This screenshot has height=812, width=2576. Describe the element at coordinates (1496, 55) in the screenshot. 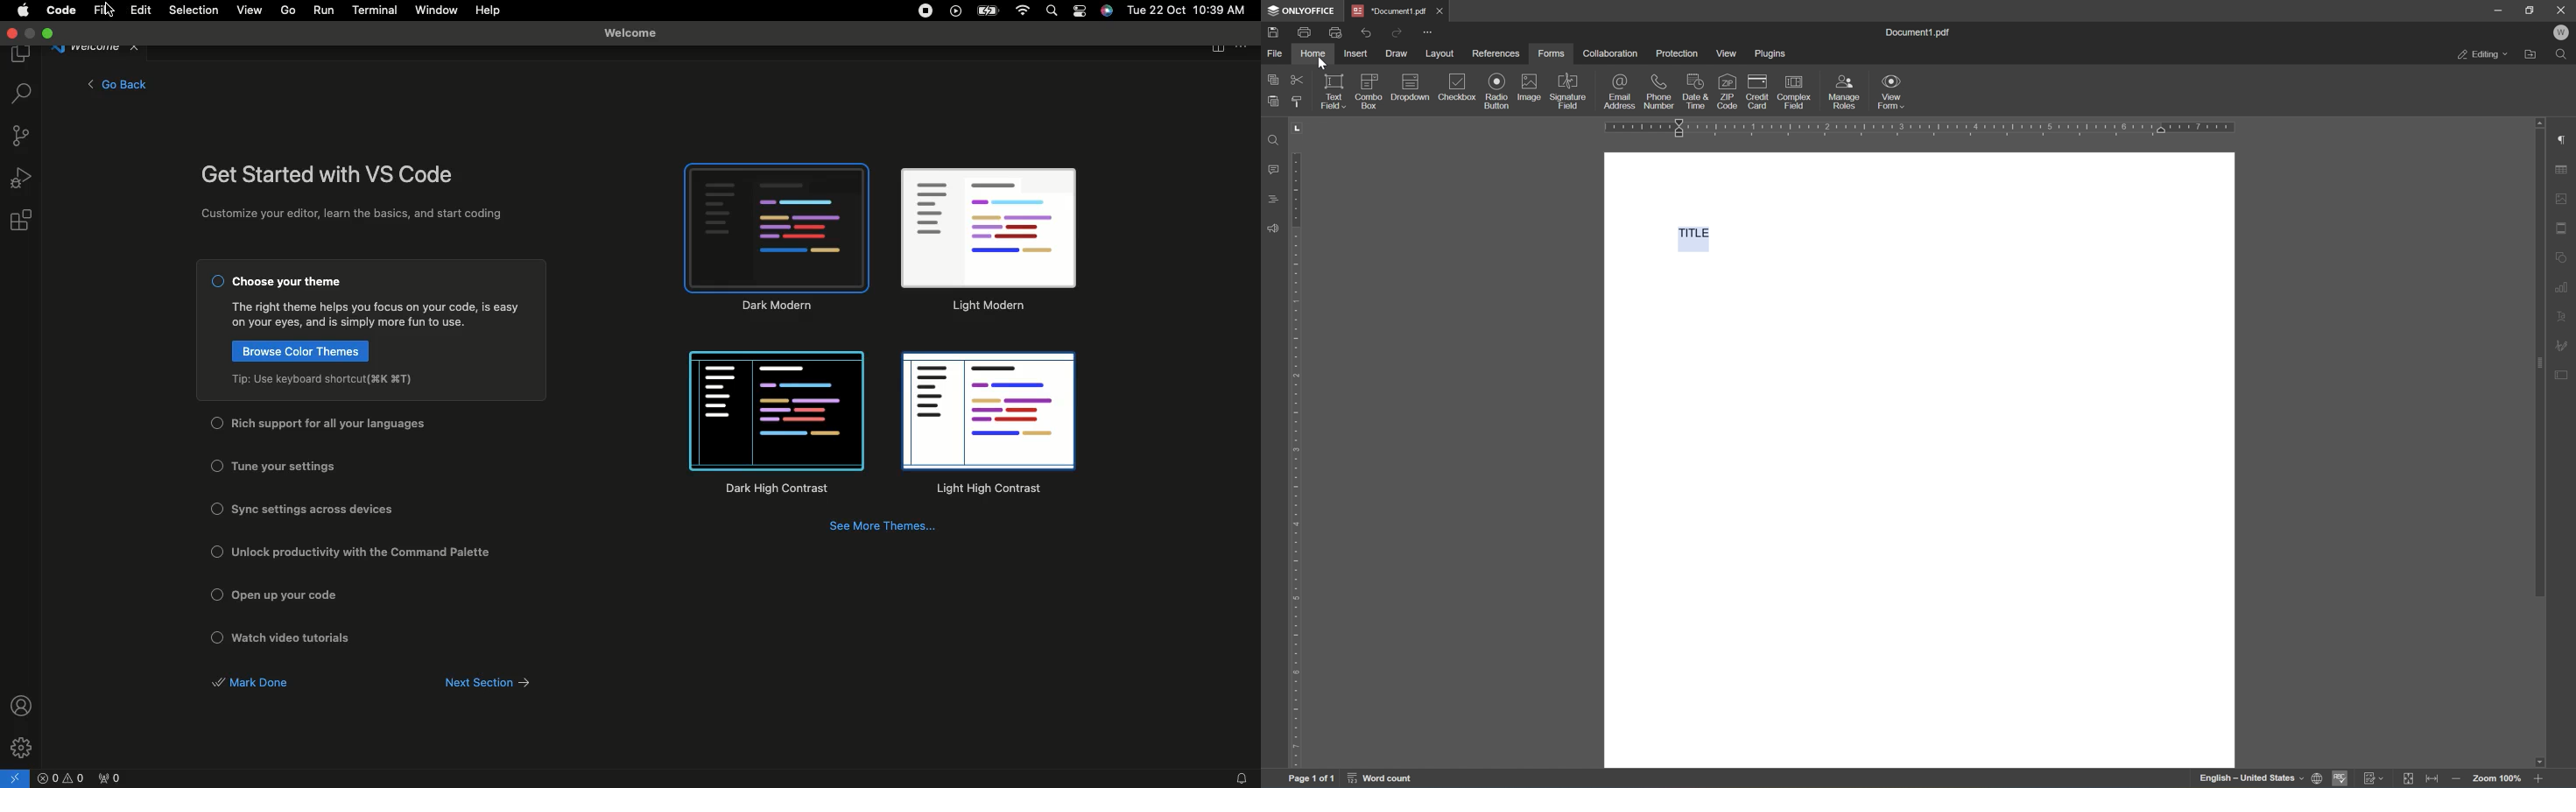

I see `references` at that location.